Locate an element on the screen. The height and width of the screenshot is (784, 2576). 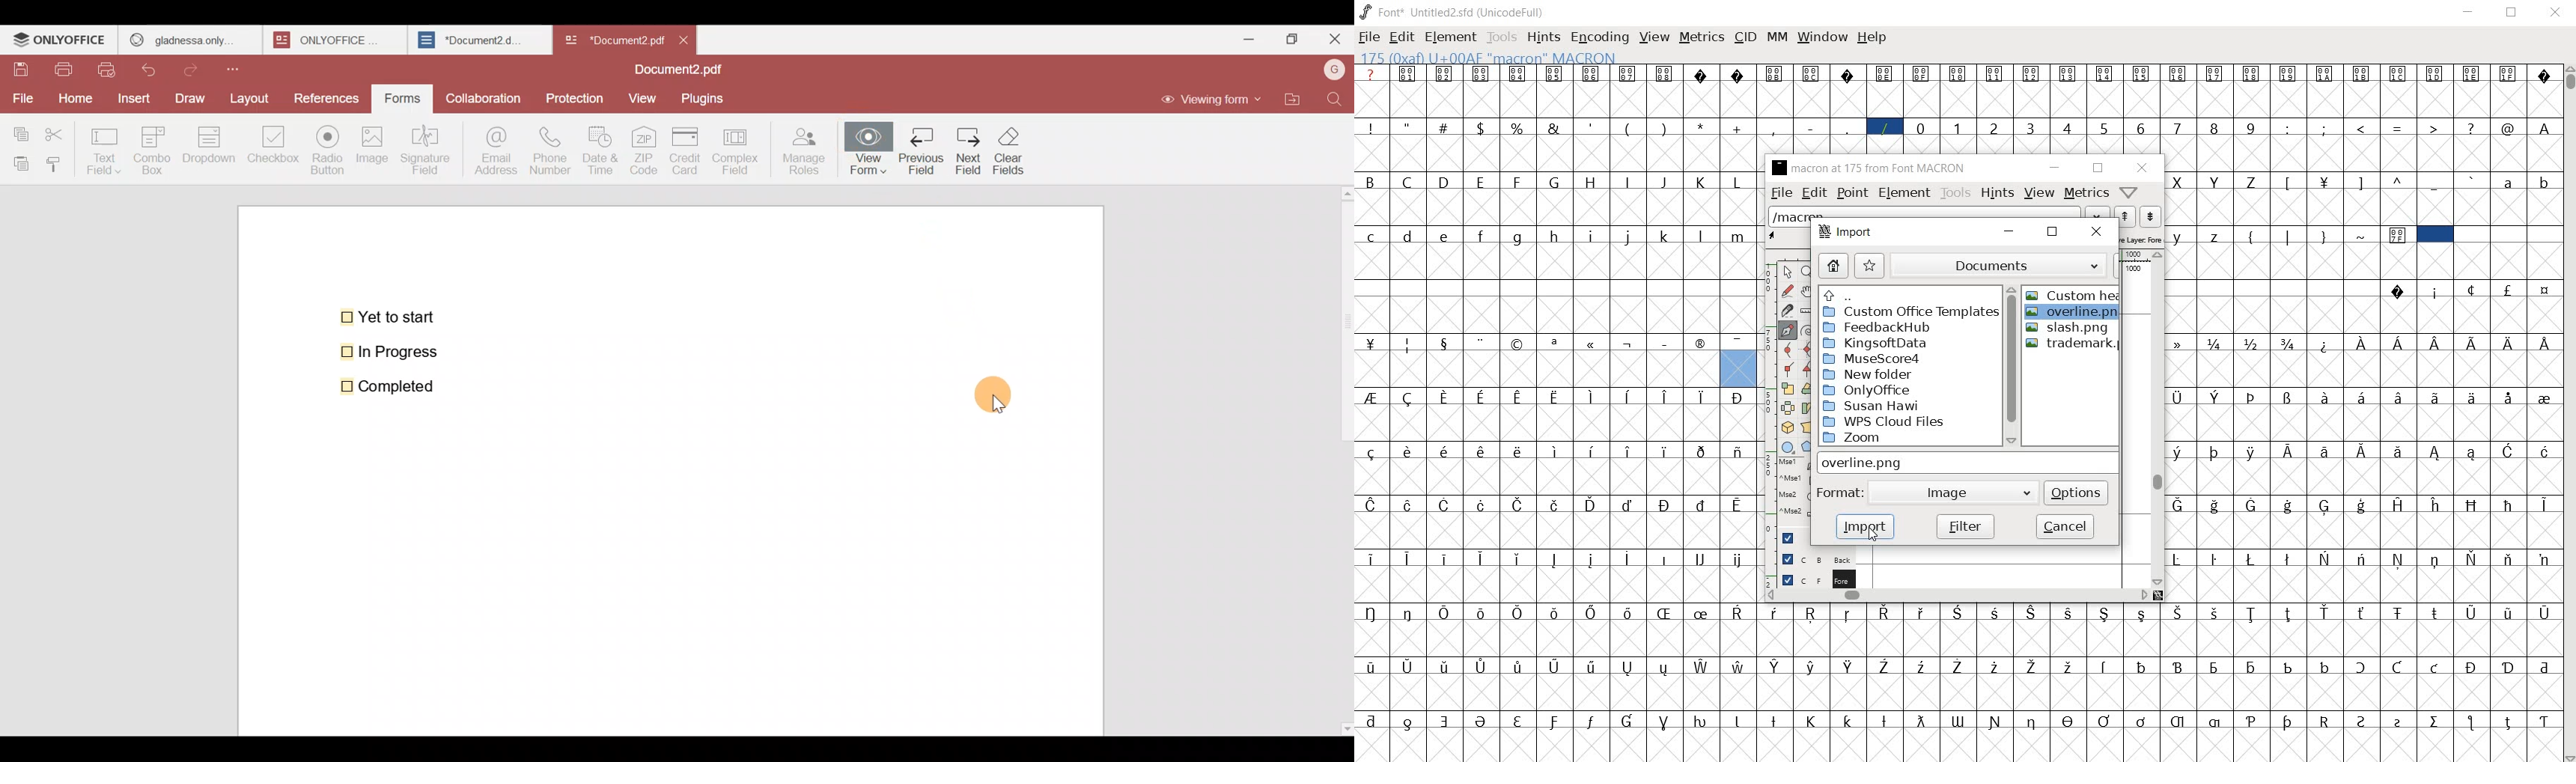
? is located at coordinates (1372, 75).